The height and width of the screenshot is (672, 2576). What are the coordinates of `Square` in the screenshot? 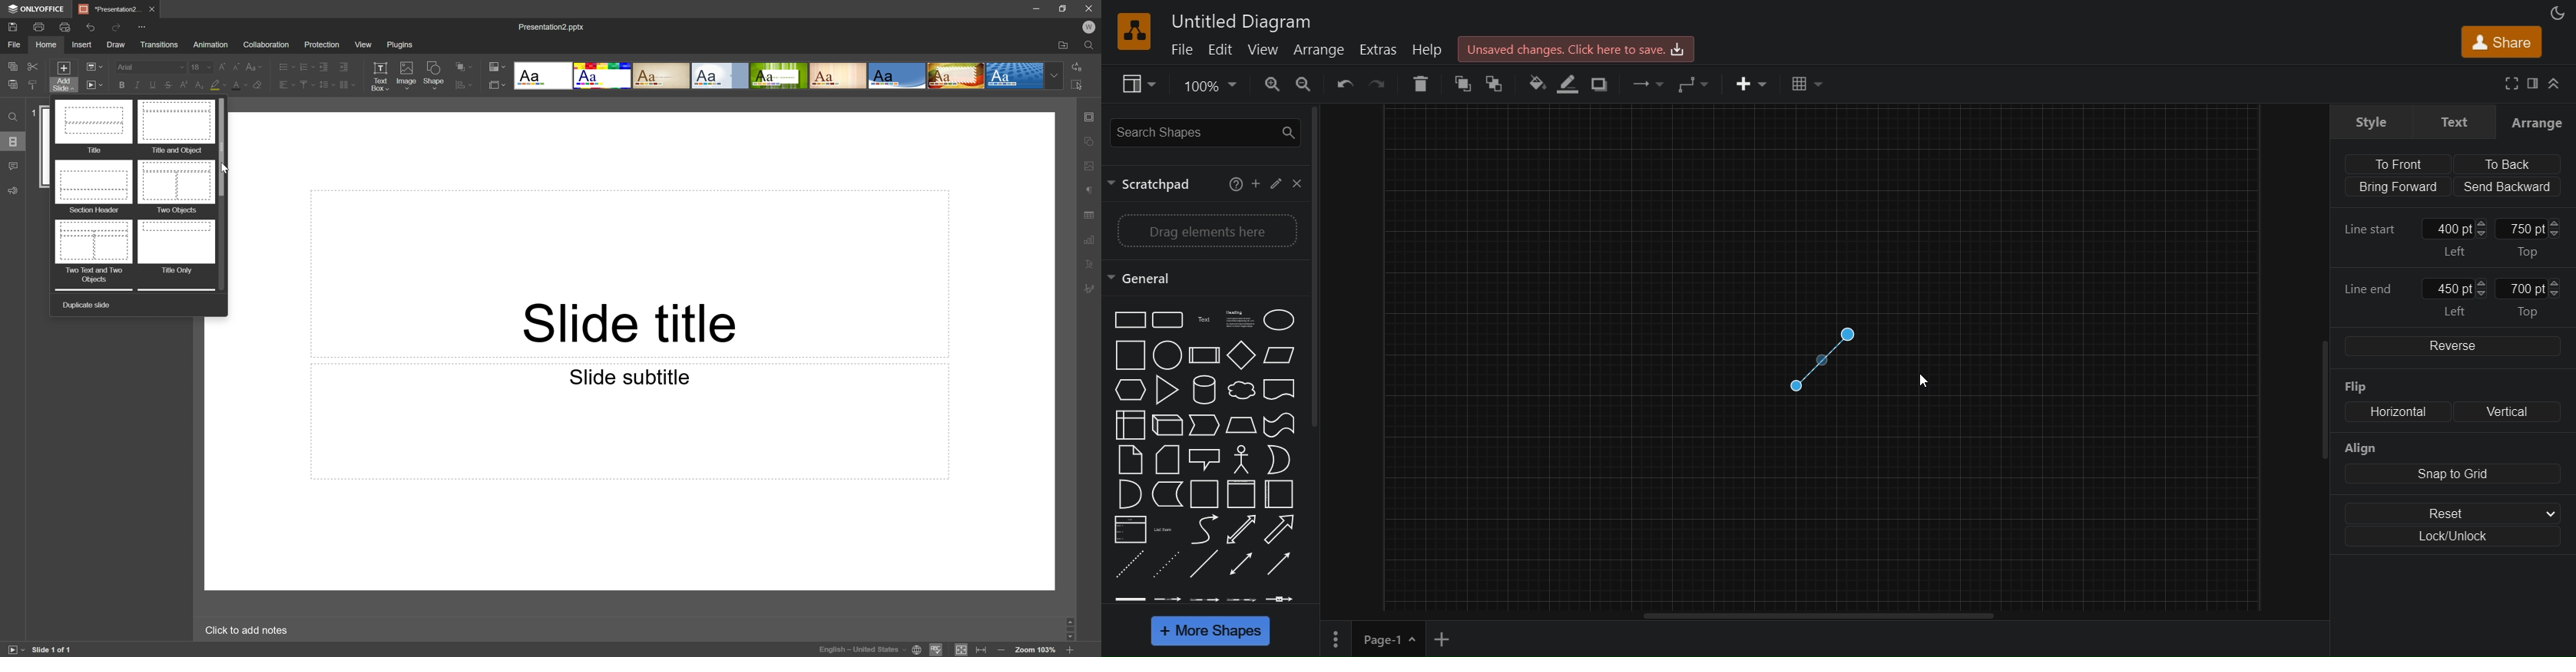 It's located at (1128, 355).